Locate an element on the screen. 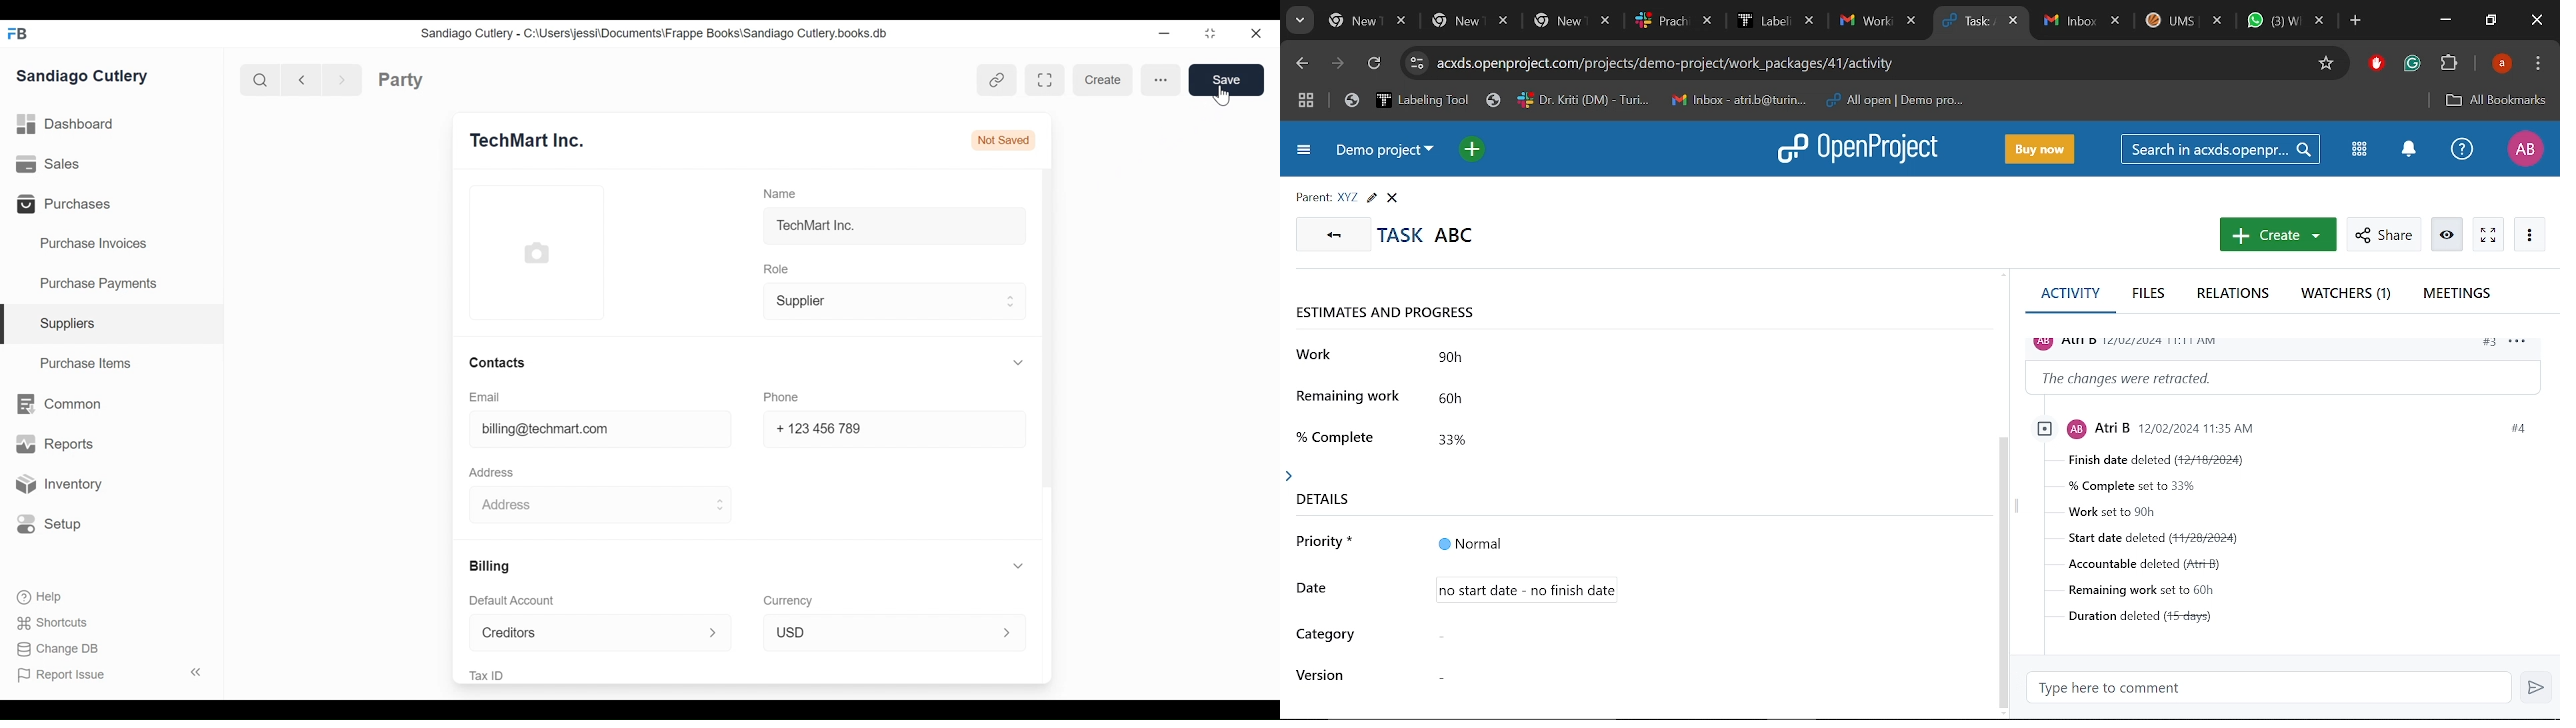 Image resolution: width=2576 pixels, height=728 pixels. Share is located at coordinates (2383, 235).